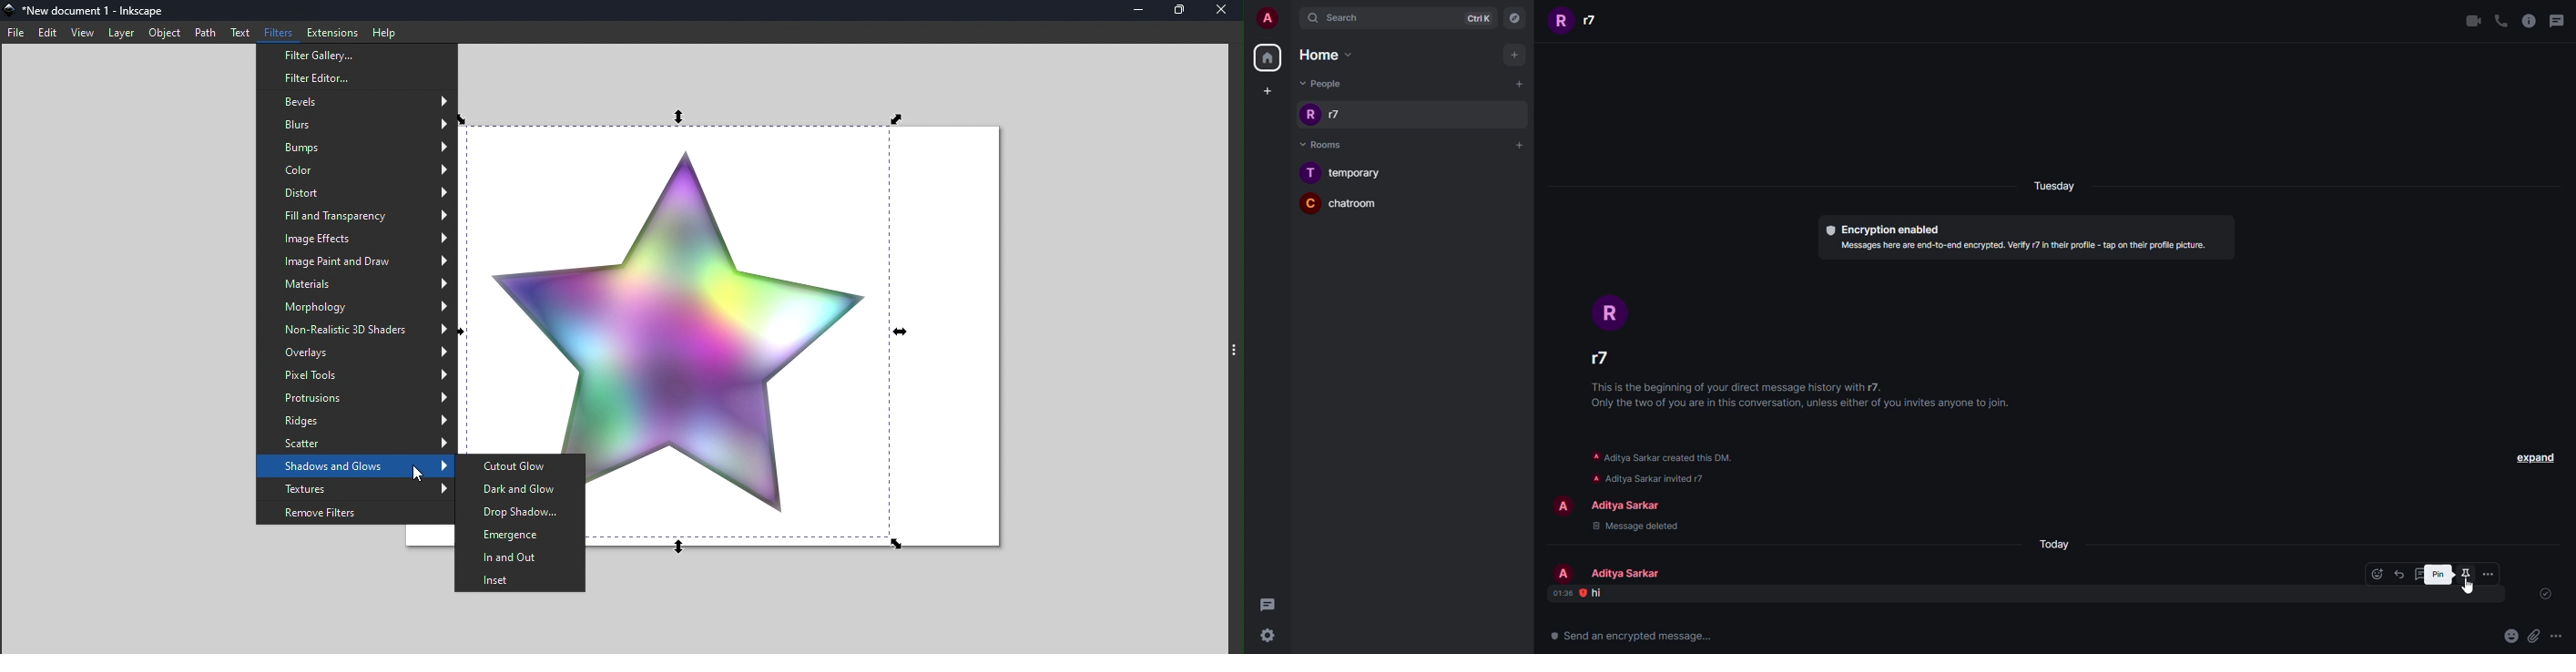  Describe the element at coordinates (2405, 574) in the screenshot. I see `reply` at that location.